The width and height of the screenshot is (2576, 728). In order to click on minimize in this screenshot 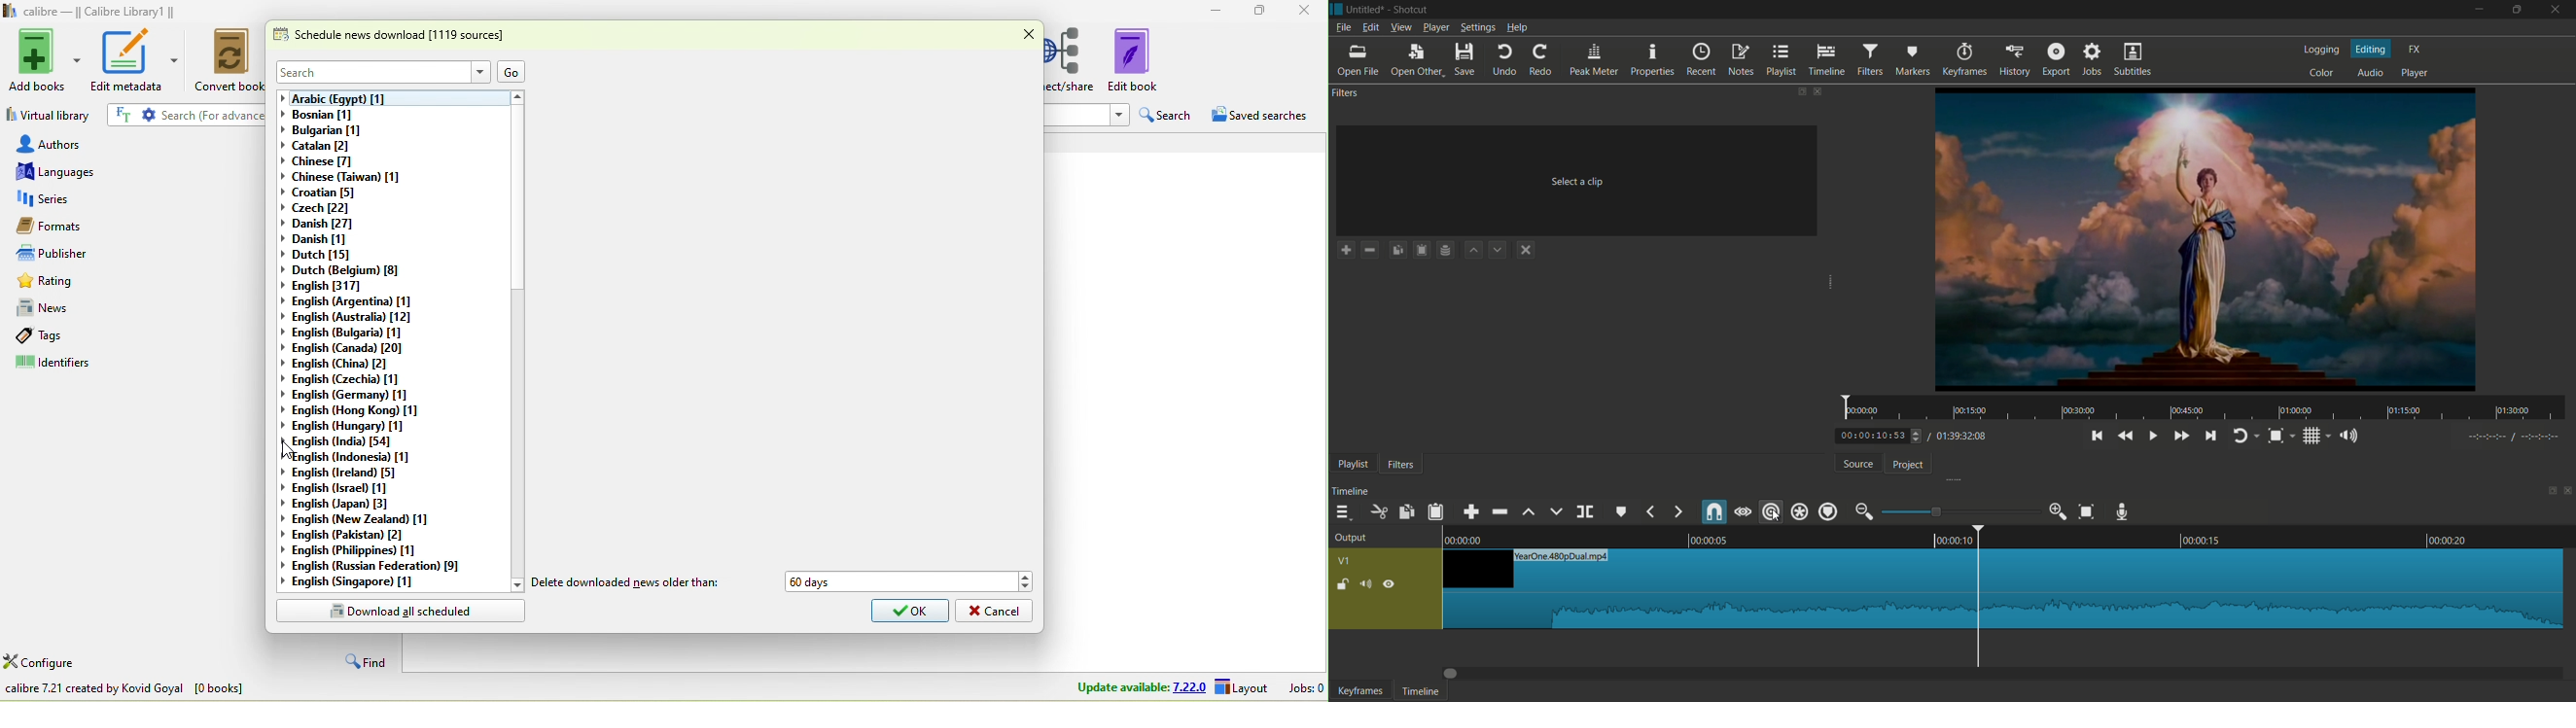, I will do `click(2478, 11)`.